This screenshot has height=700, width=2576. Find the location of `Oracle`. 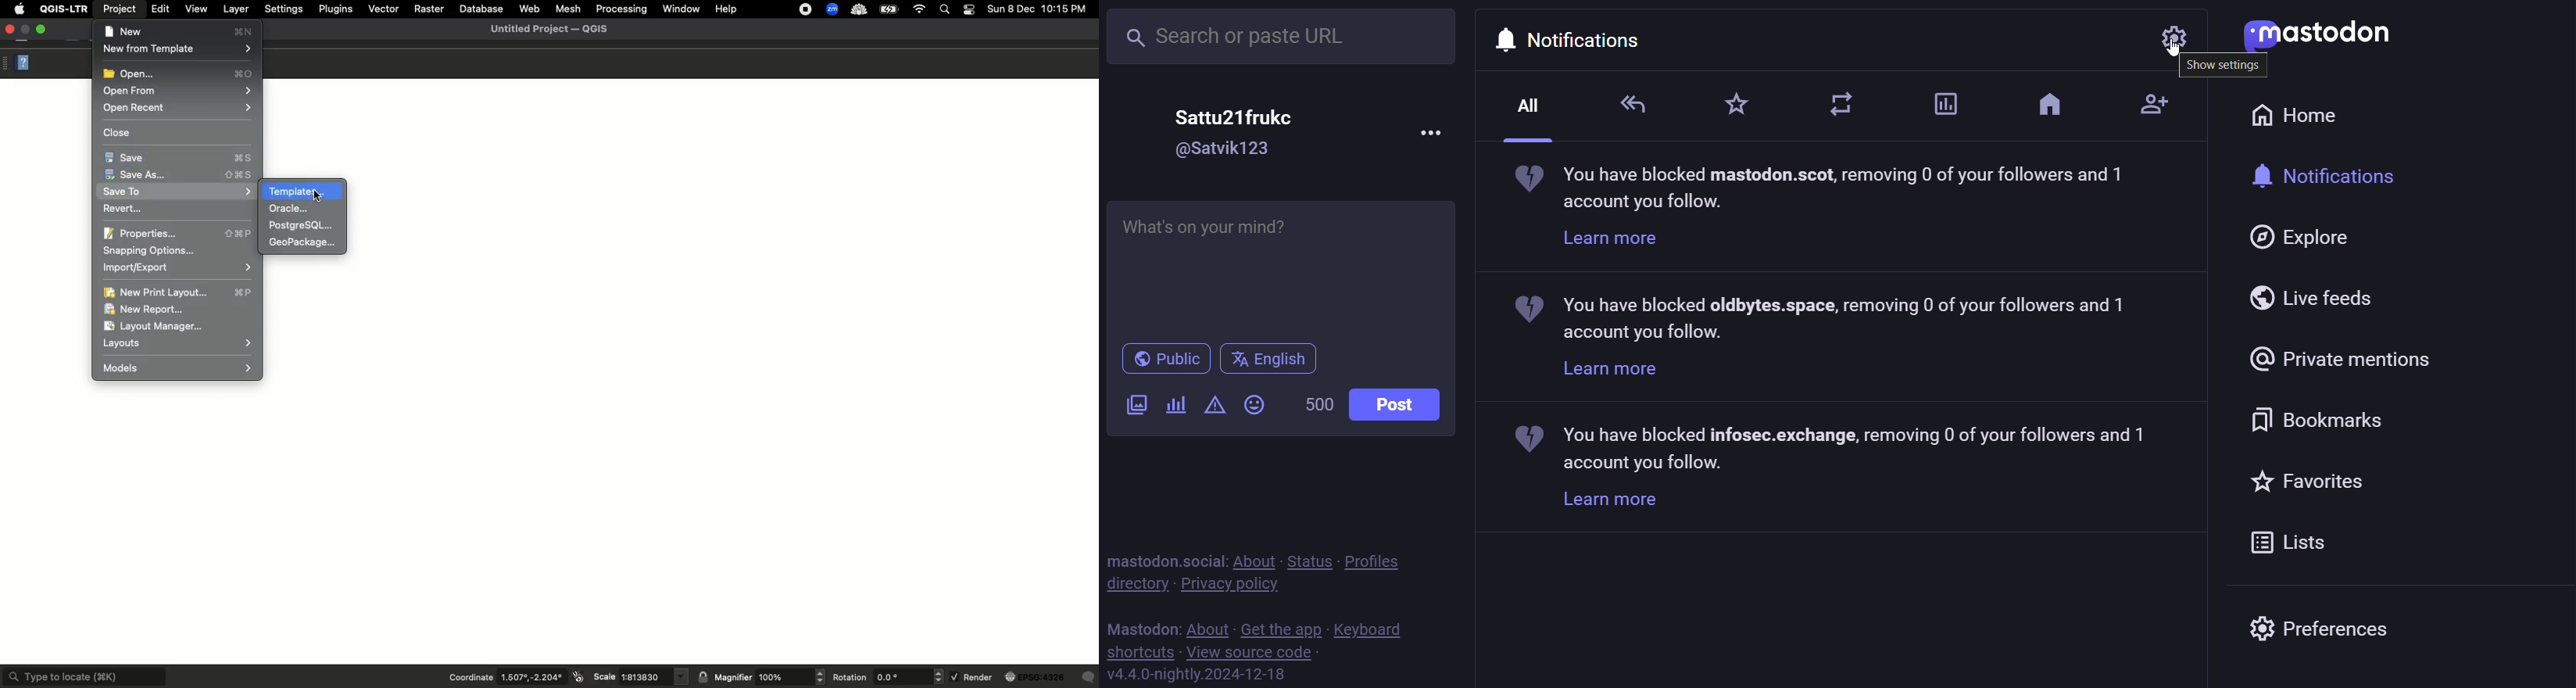

Oracle is located at coordinates (289, 209).